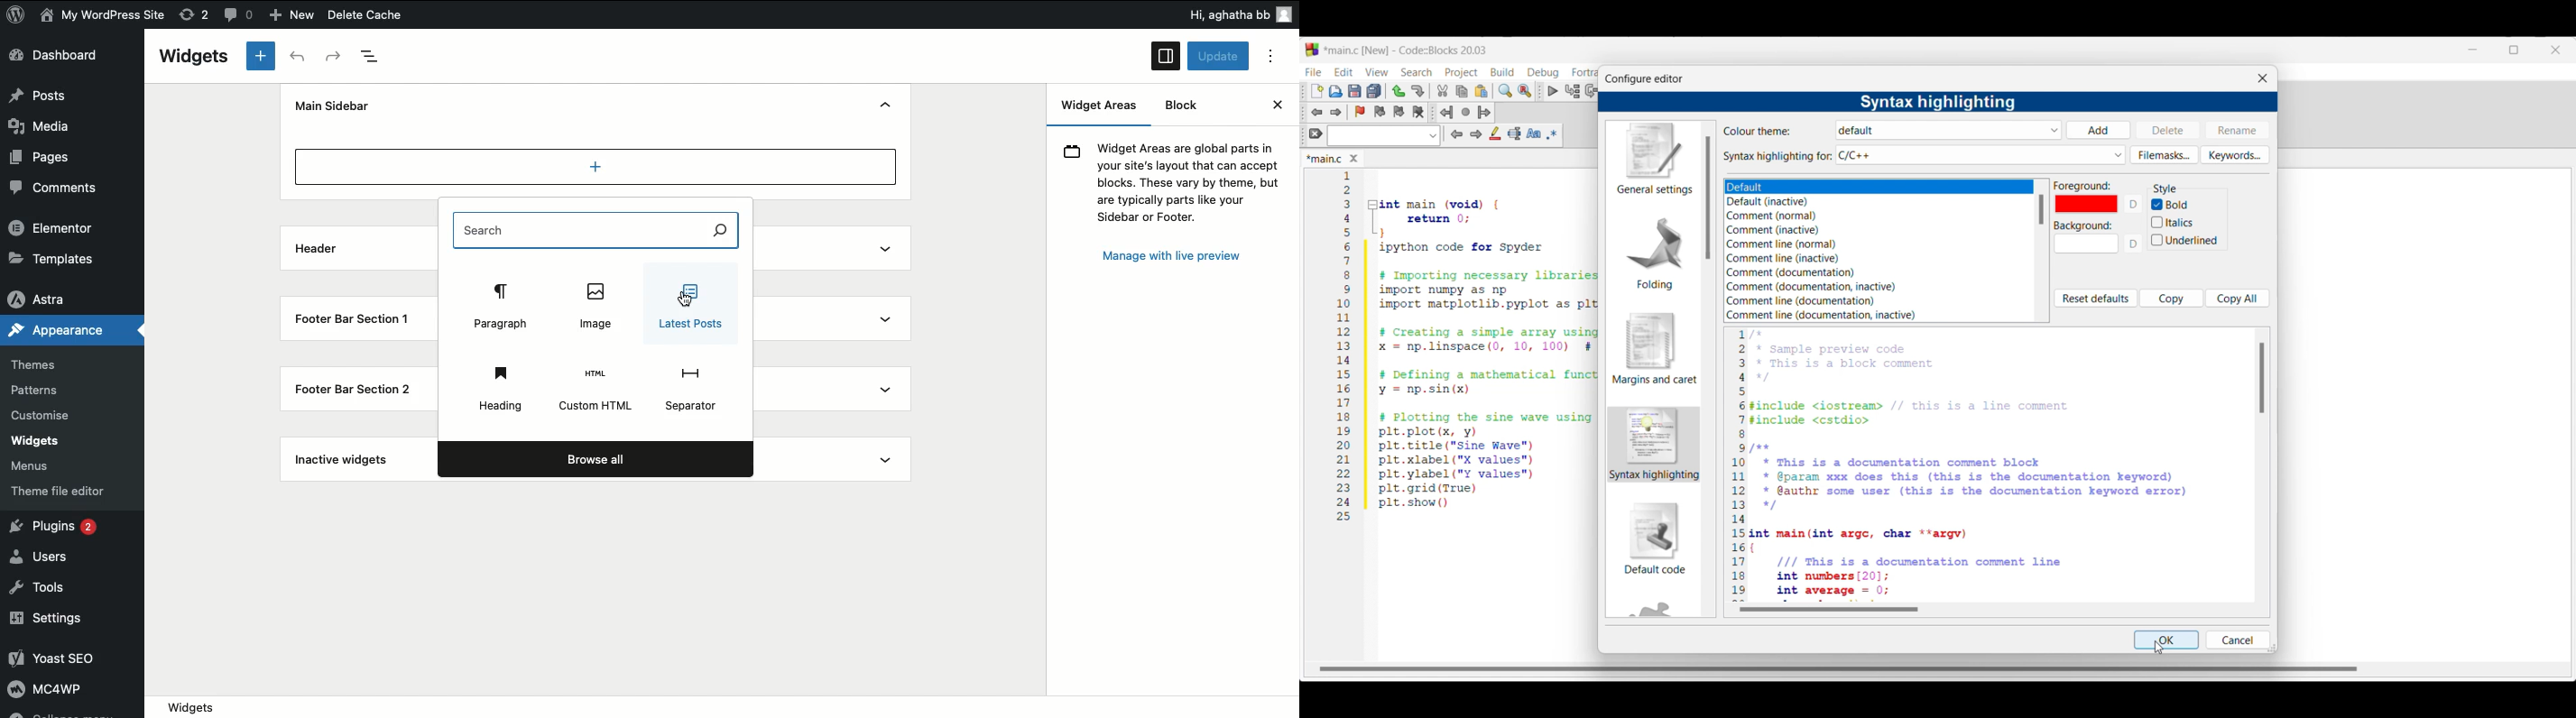 The height and width of the screenshot is (728, 2576). Describe the element at coordinates (58, 692) in the screenshot. I see `MC4wp` at that location.